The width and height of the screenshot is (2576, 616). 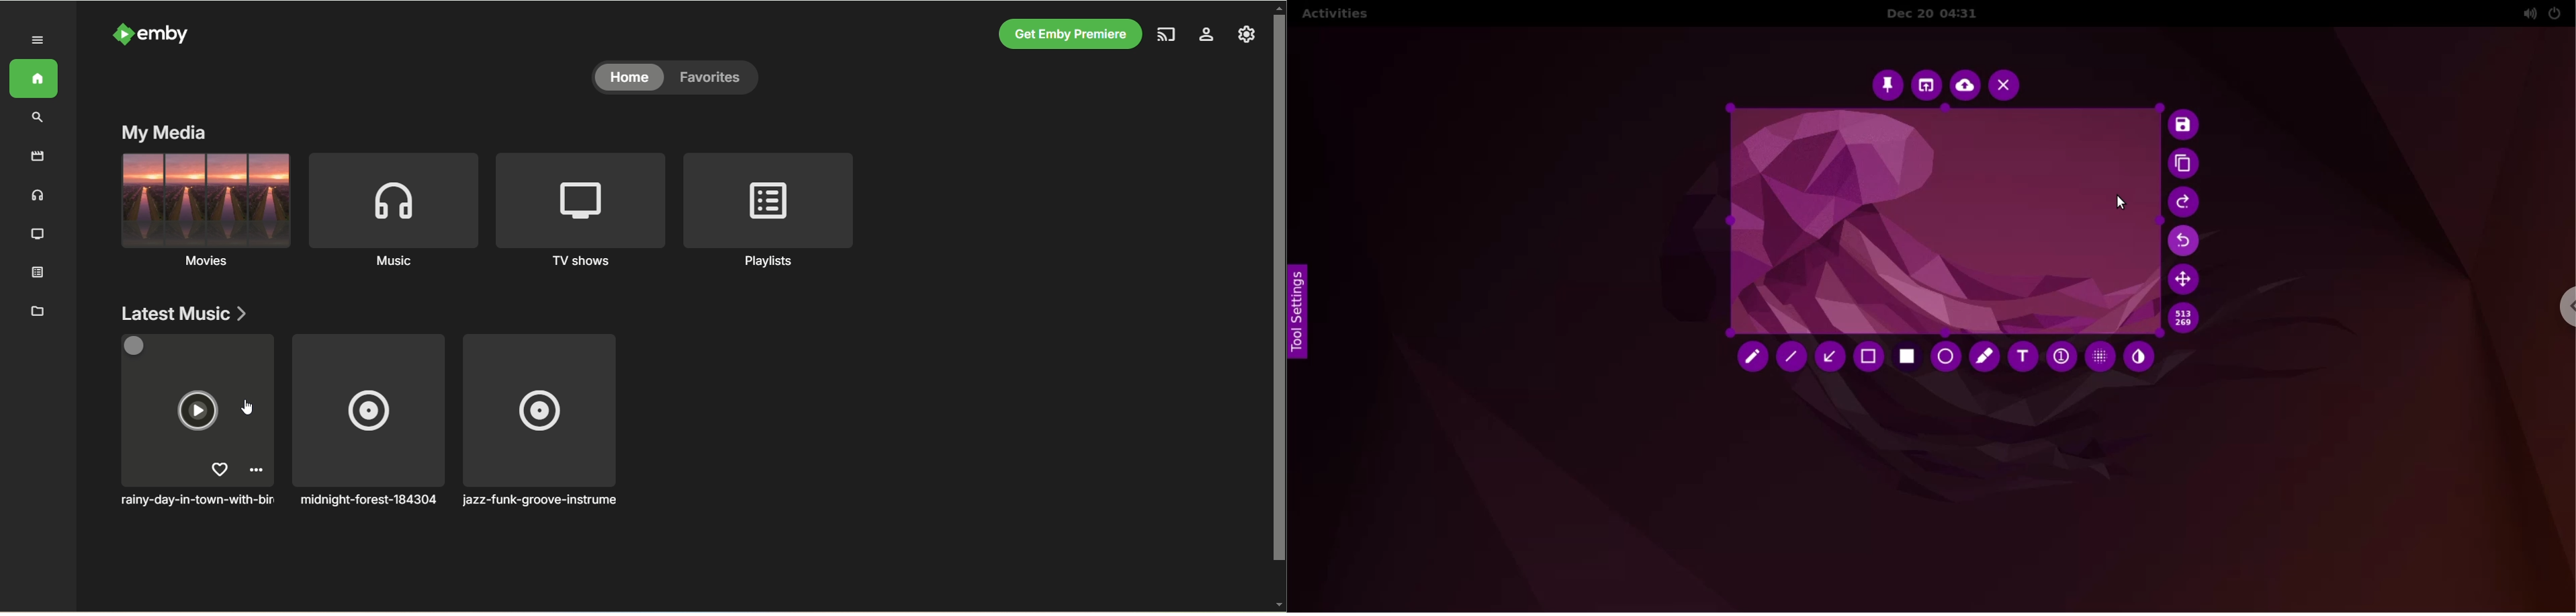 I want to click on playlist, so click(x=40, y=274).